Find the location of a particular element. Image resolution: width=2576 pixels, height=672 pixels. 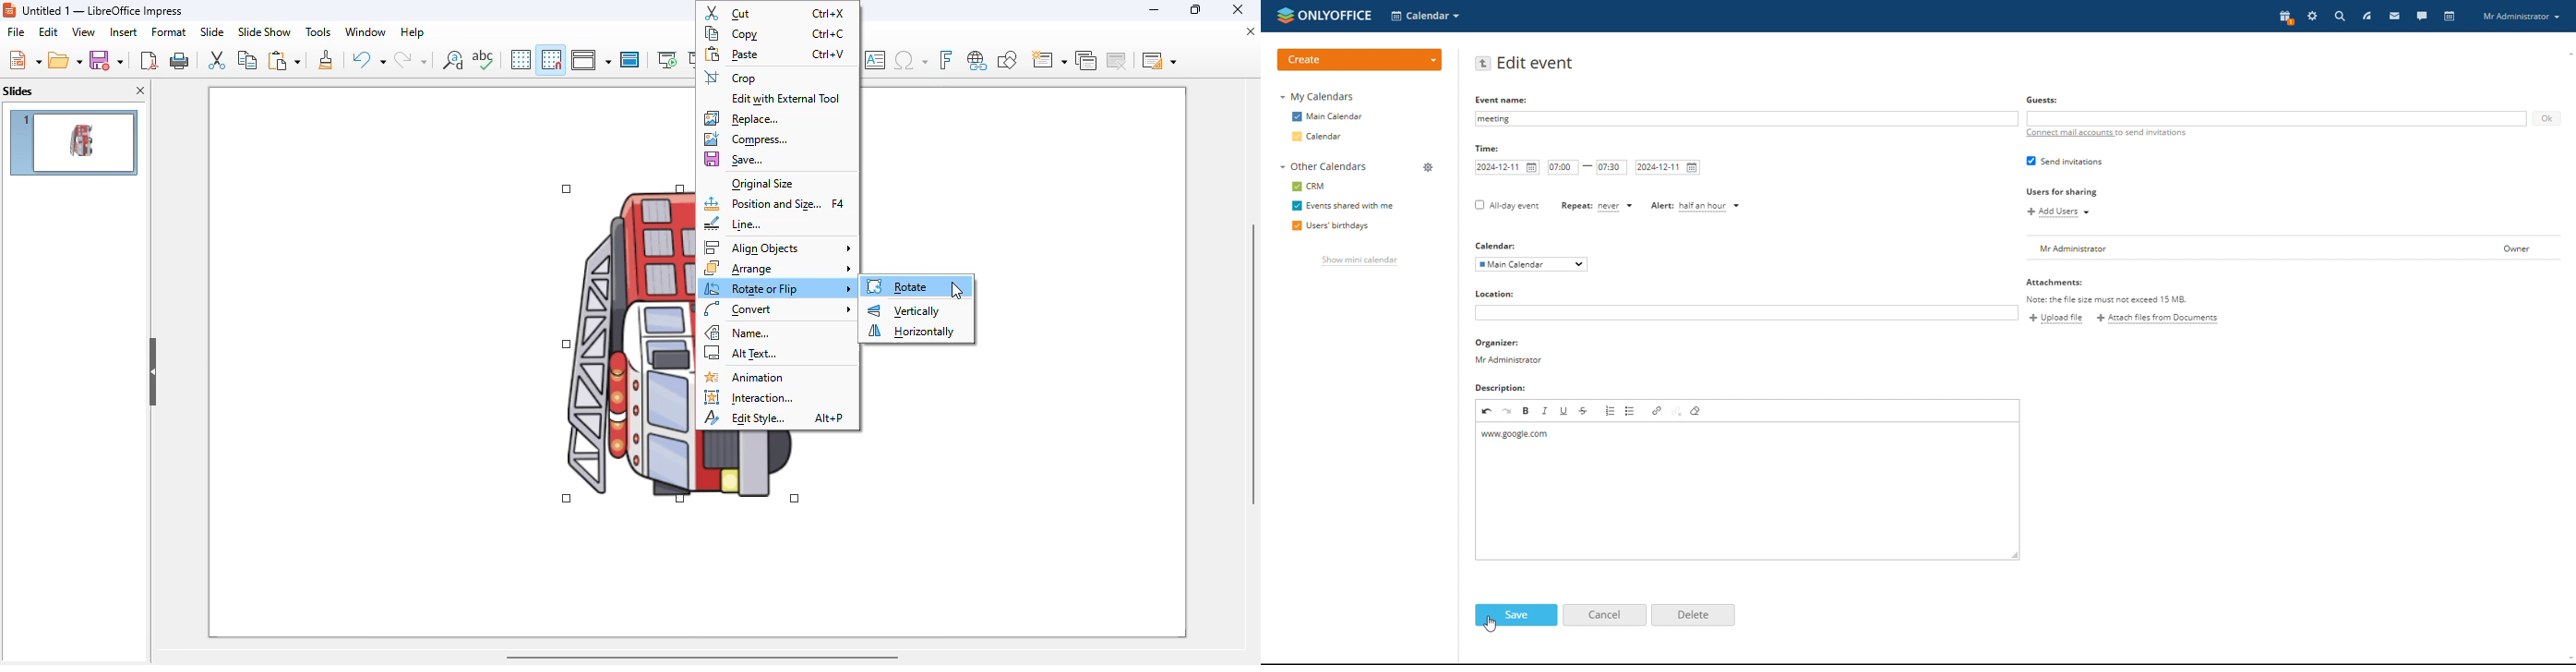

title is located at coordinates (102, 11).